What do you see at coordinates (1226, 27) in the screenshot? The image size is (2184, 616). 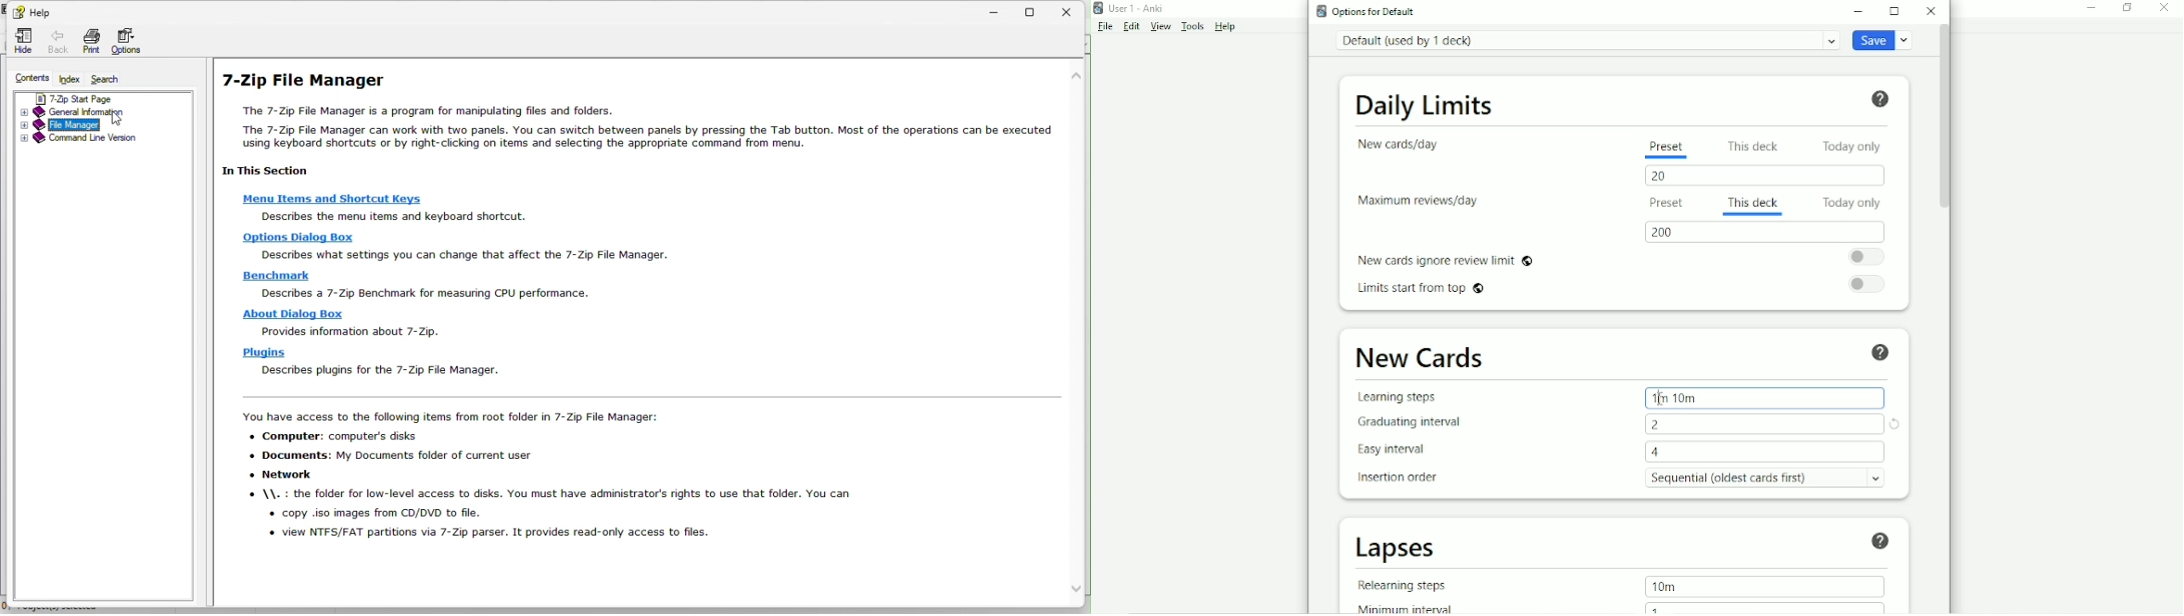 I see `Help` at bounding box center [1226, 27].